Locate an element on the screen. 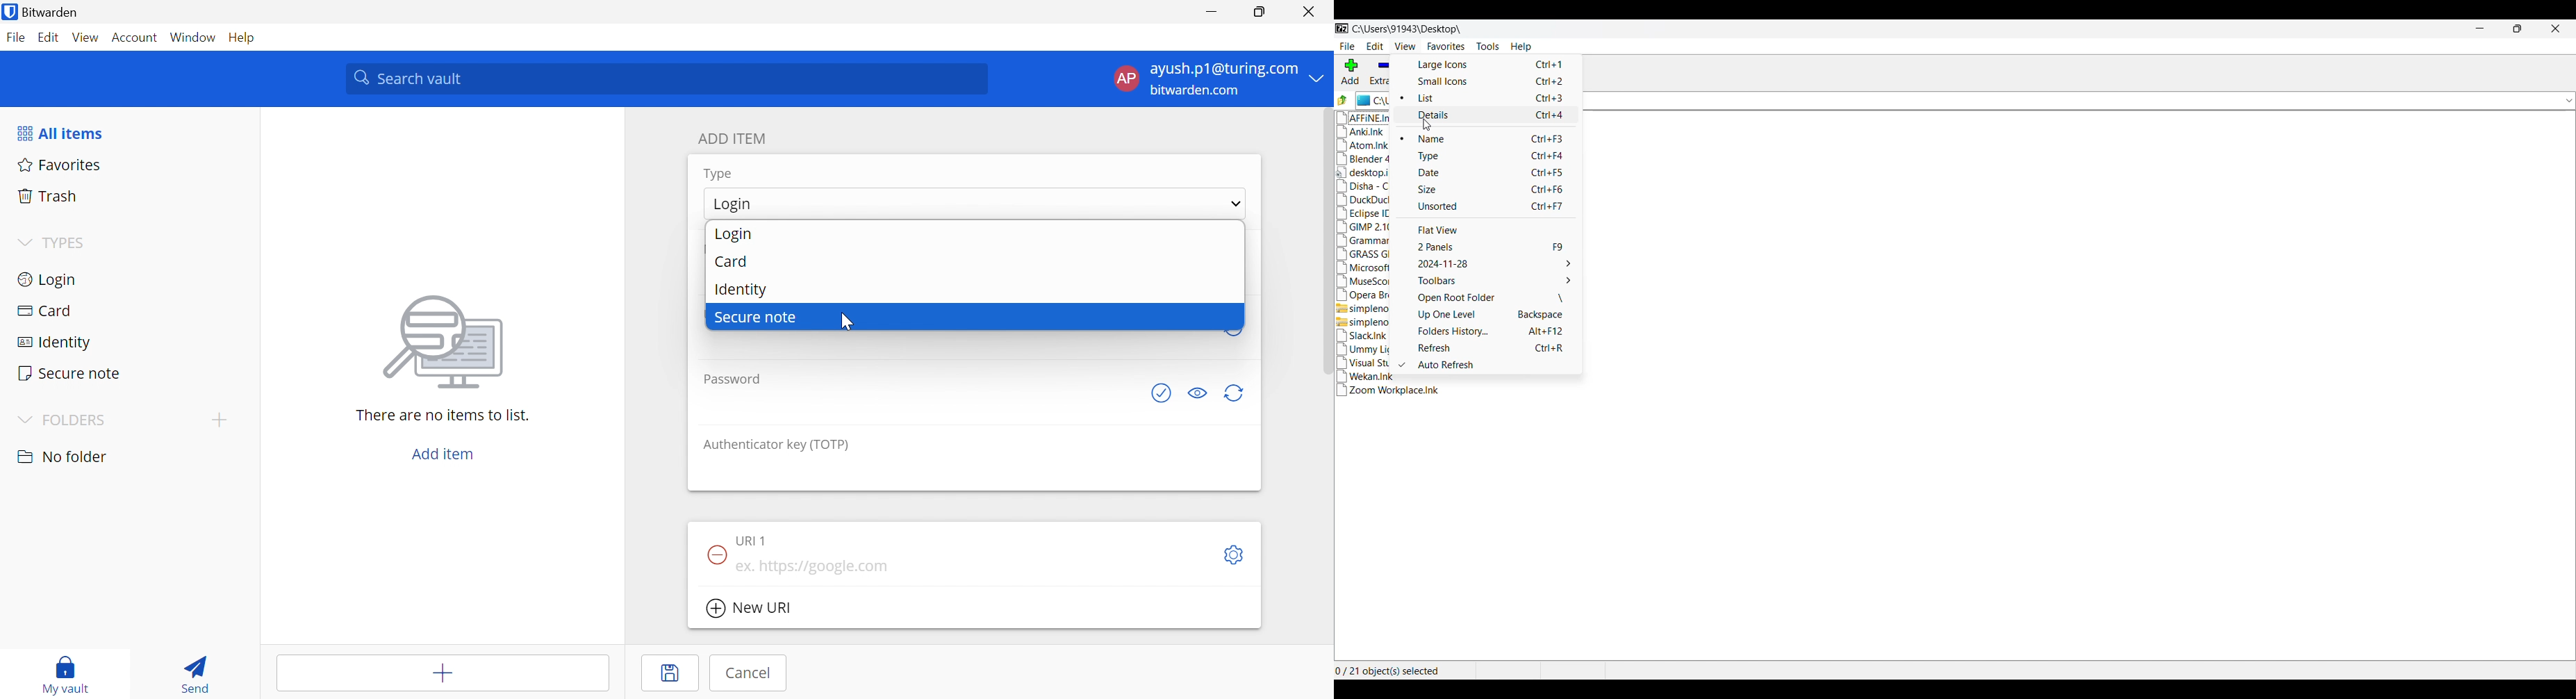 The width and height of the screenshot is (2576, 700). account menu is located at coordinates (1216, 79).